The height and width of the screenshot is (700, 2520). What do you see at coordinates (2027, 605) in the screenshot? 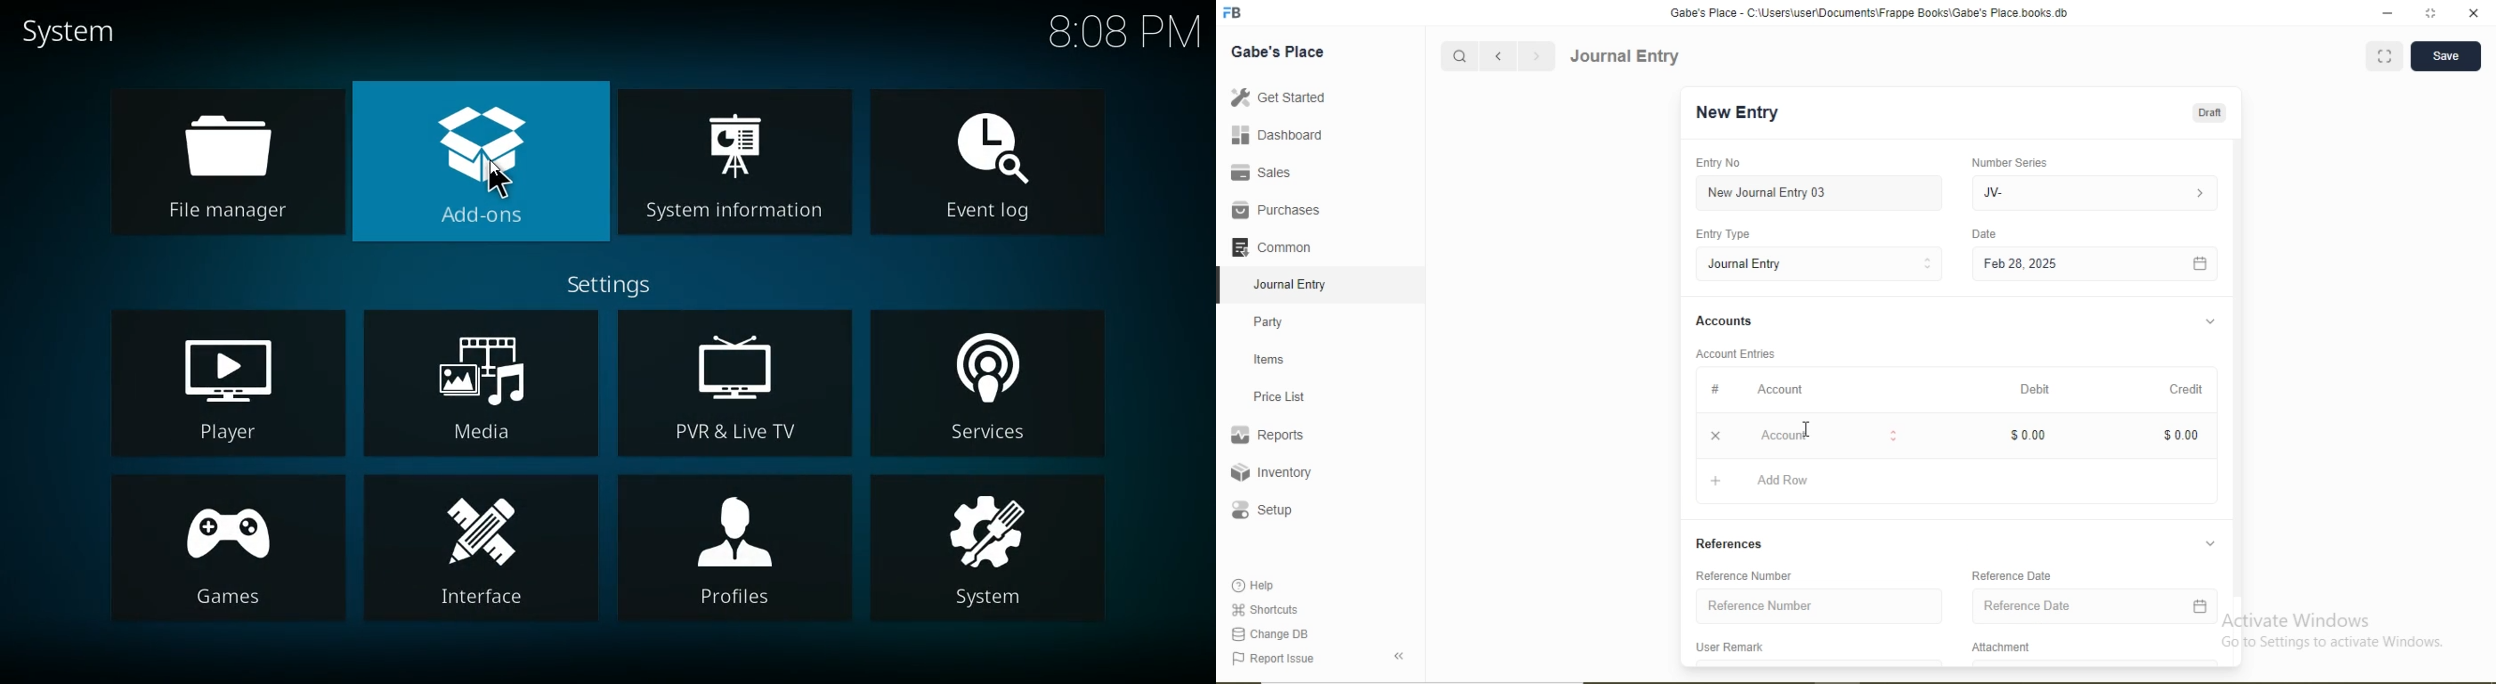
I see `Reference Date` at bounding box center [2027, 605].